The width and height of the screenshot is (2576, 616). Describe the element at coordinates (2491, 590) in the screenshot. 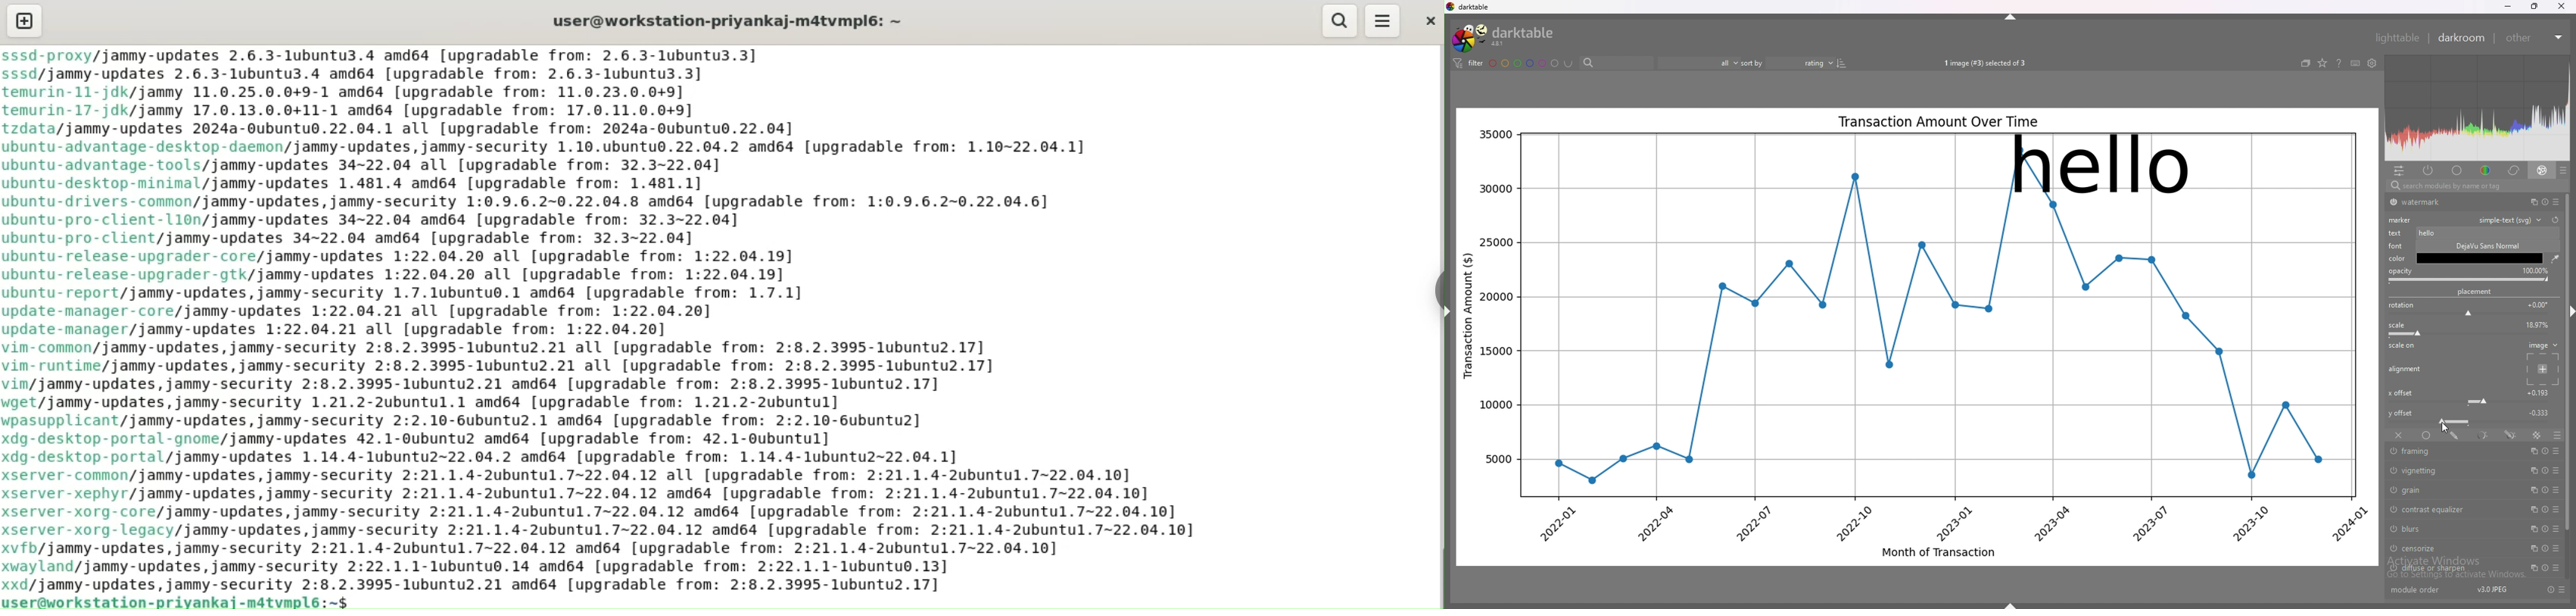

I see `version` at that location.